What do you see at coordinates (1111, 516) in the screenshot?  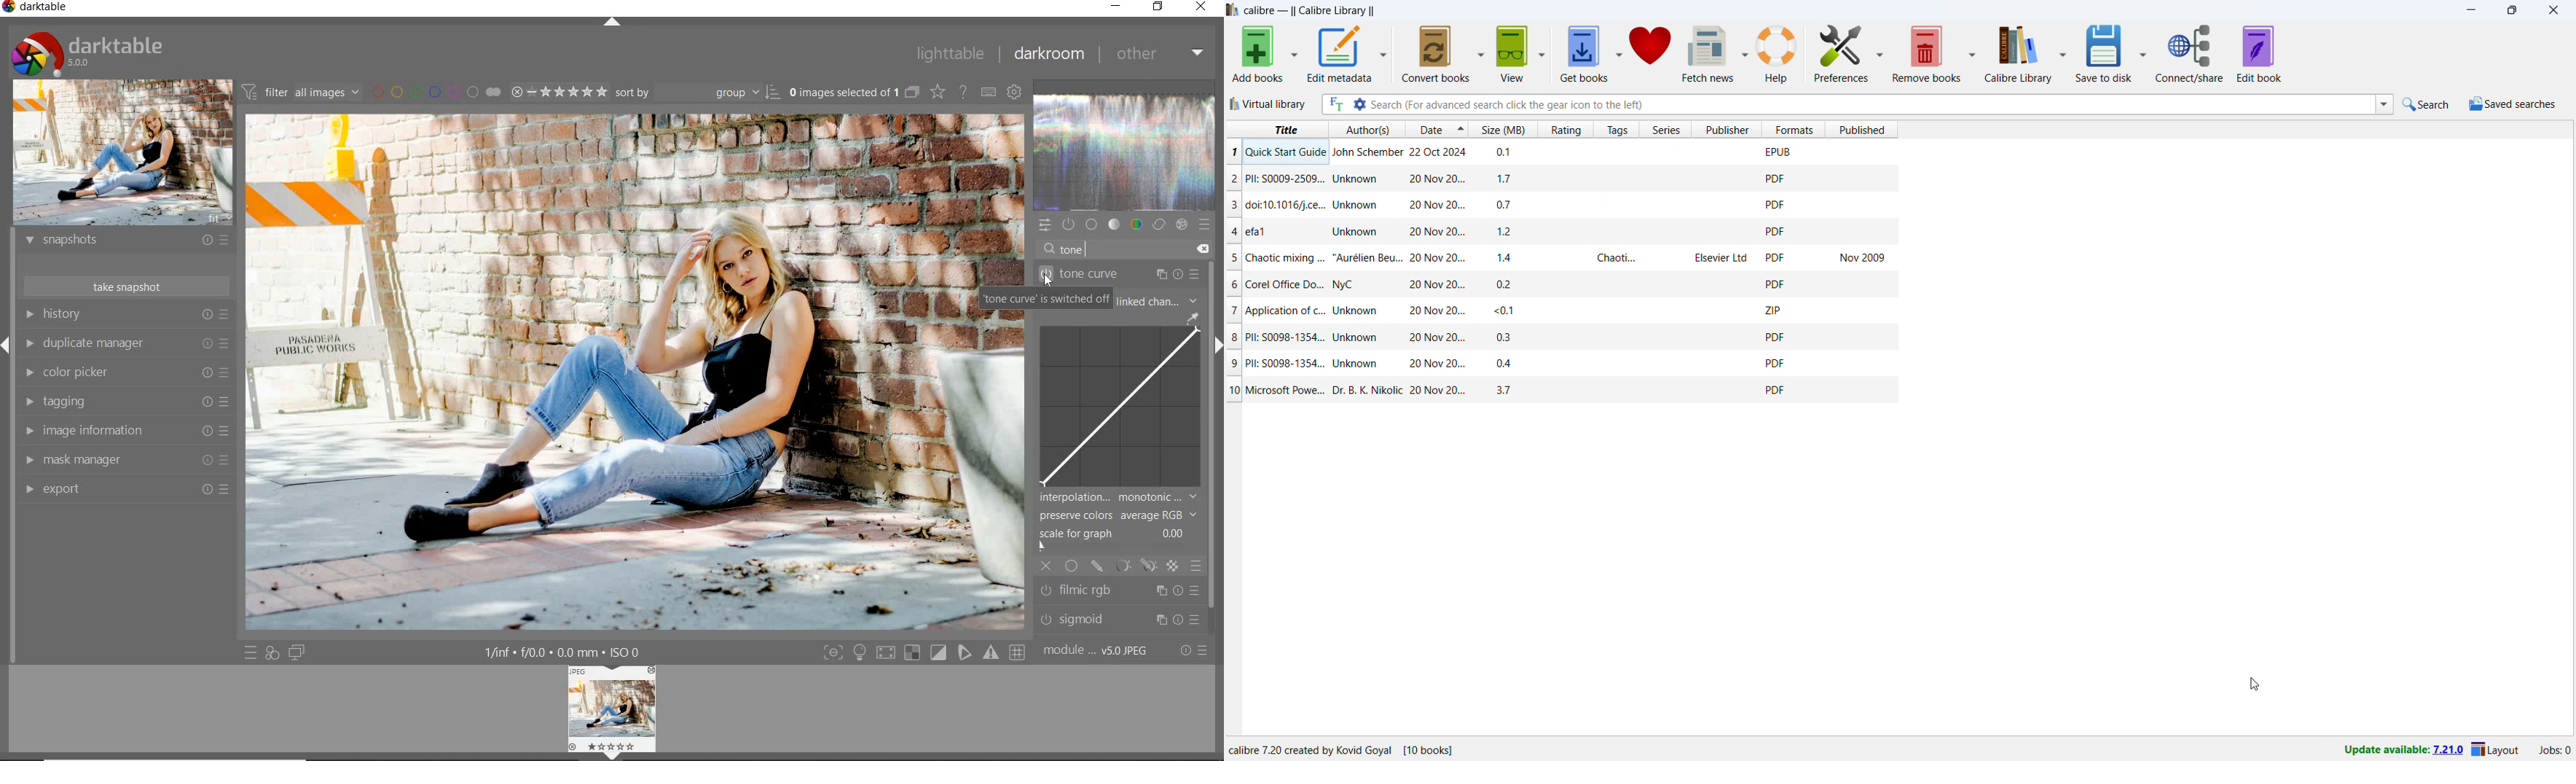 I see `preserve colors` at bounding box center [1111, 516].